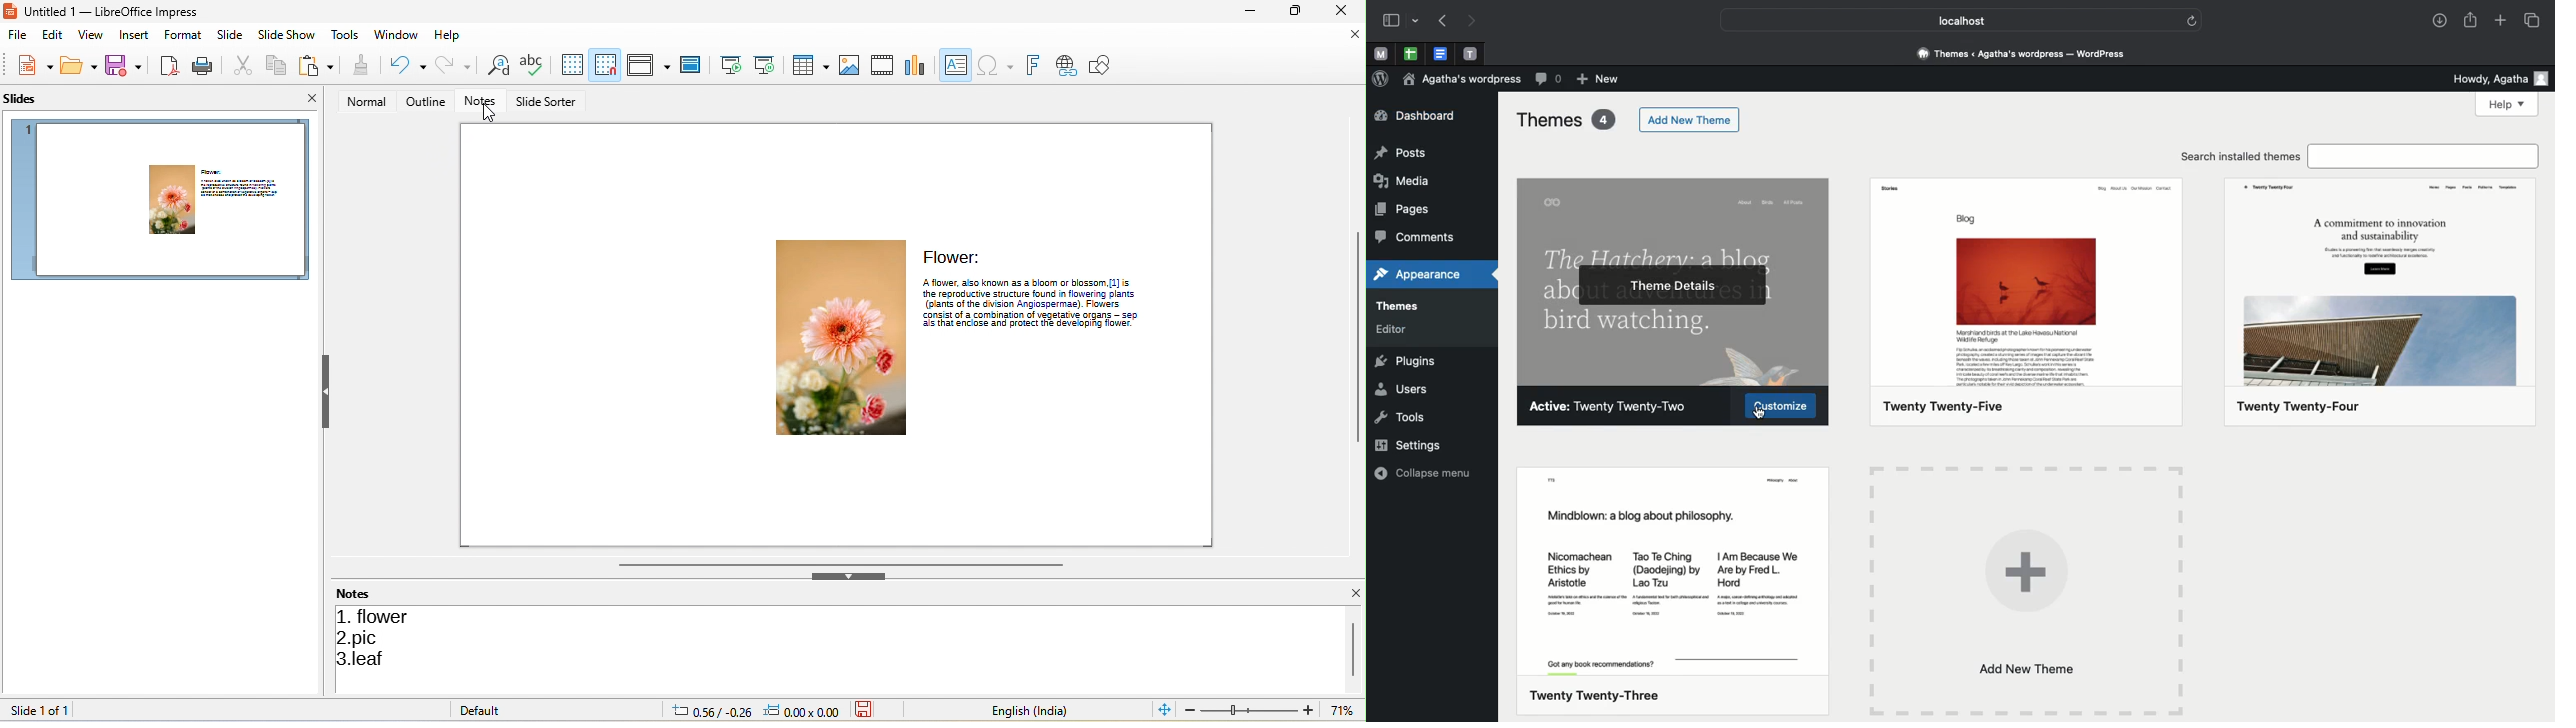 The height and width of the screenshot is (728, 2576). I want to click on Downloads, so click(2442, 22).